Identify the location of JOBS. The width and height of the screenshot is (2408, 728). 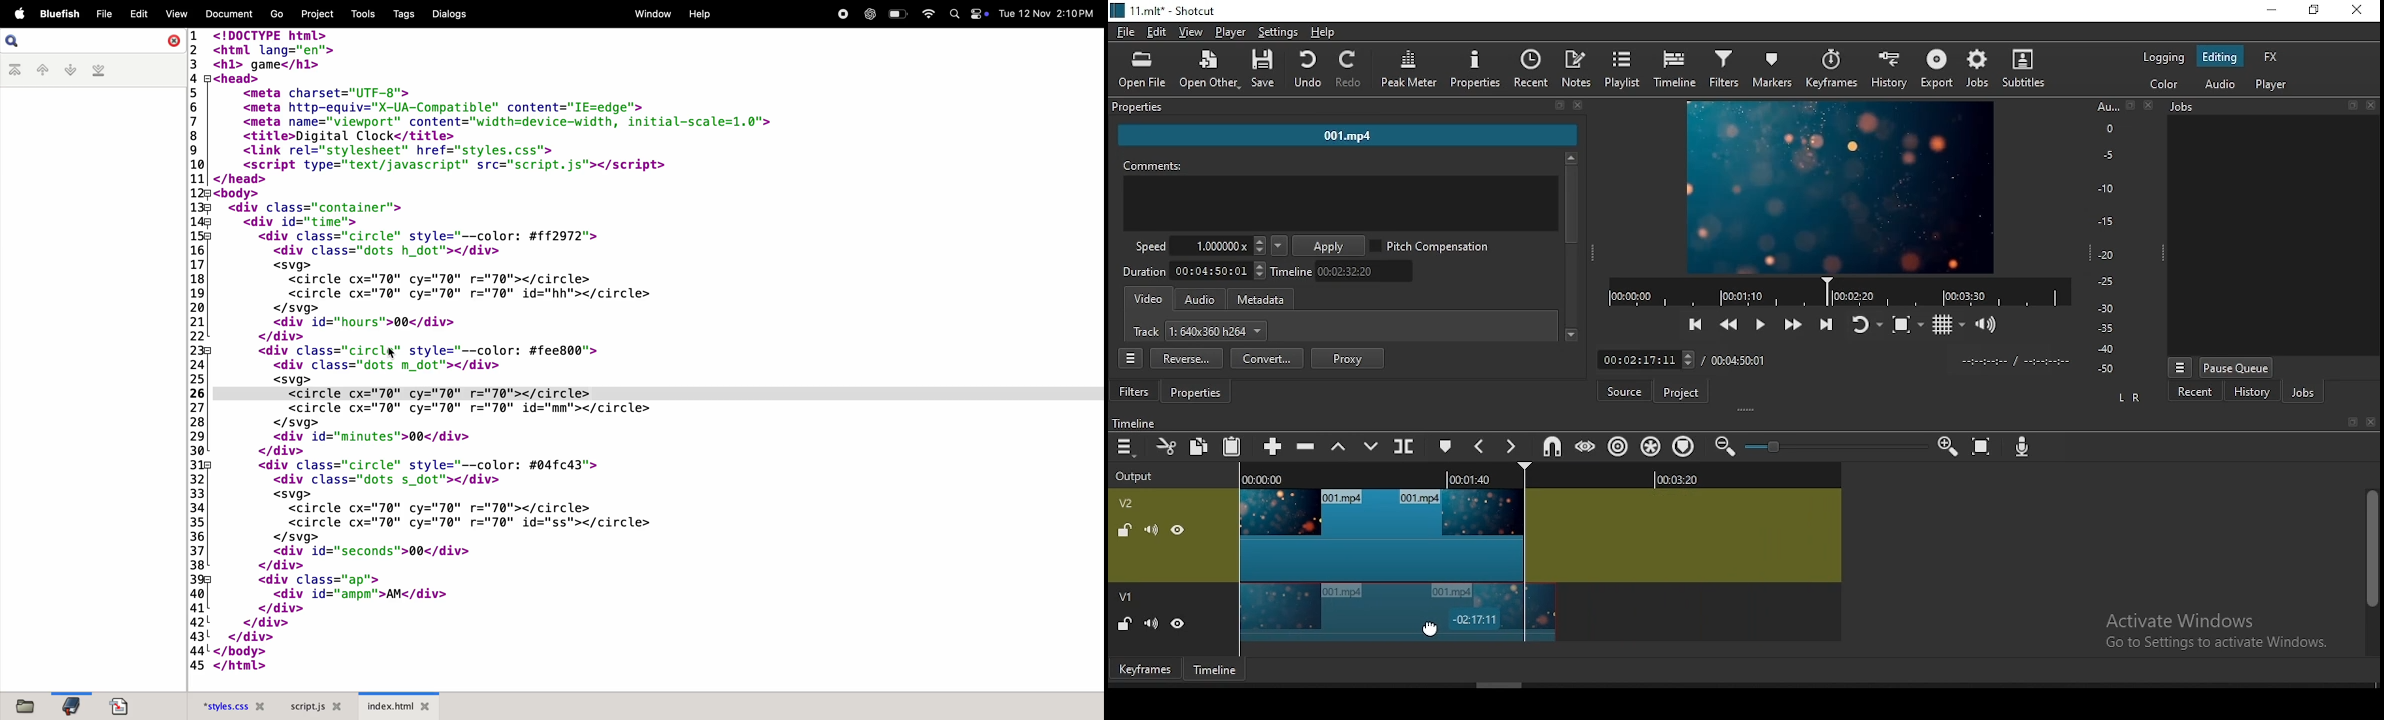
(2270, 107).